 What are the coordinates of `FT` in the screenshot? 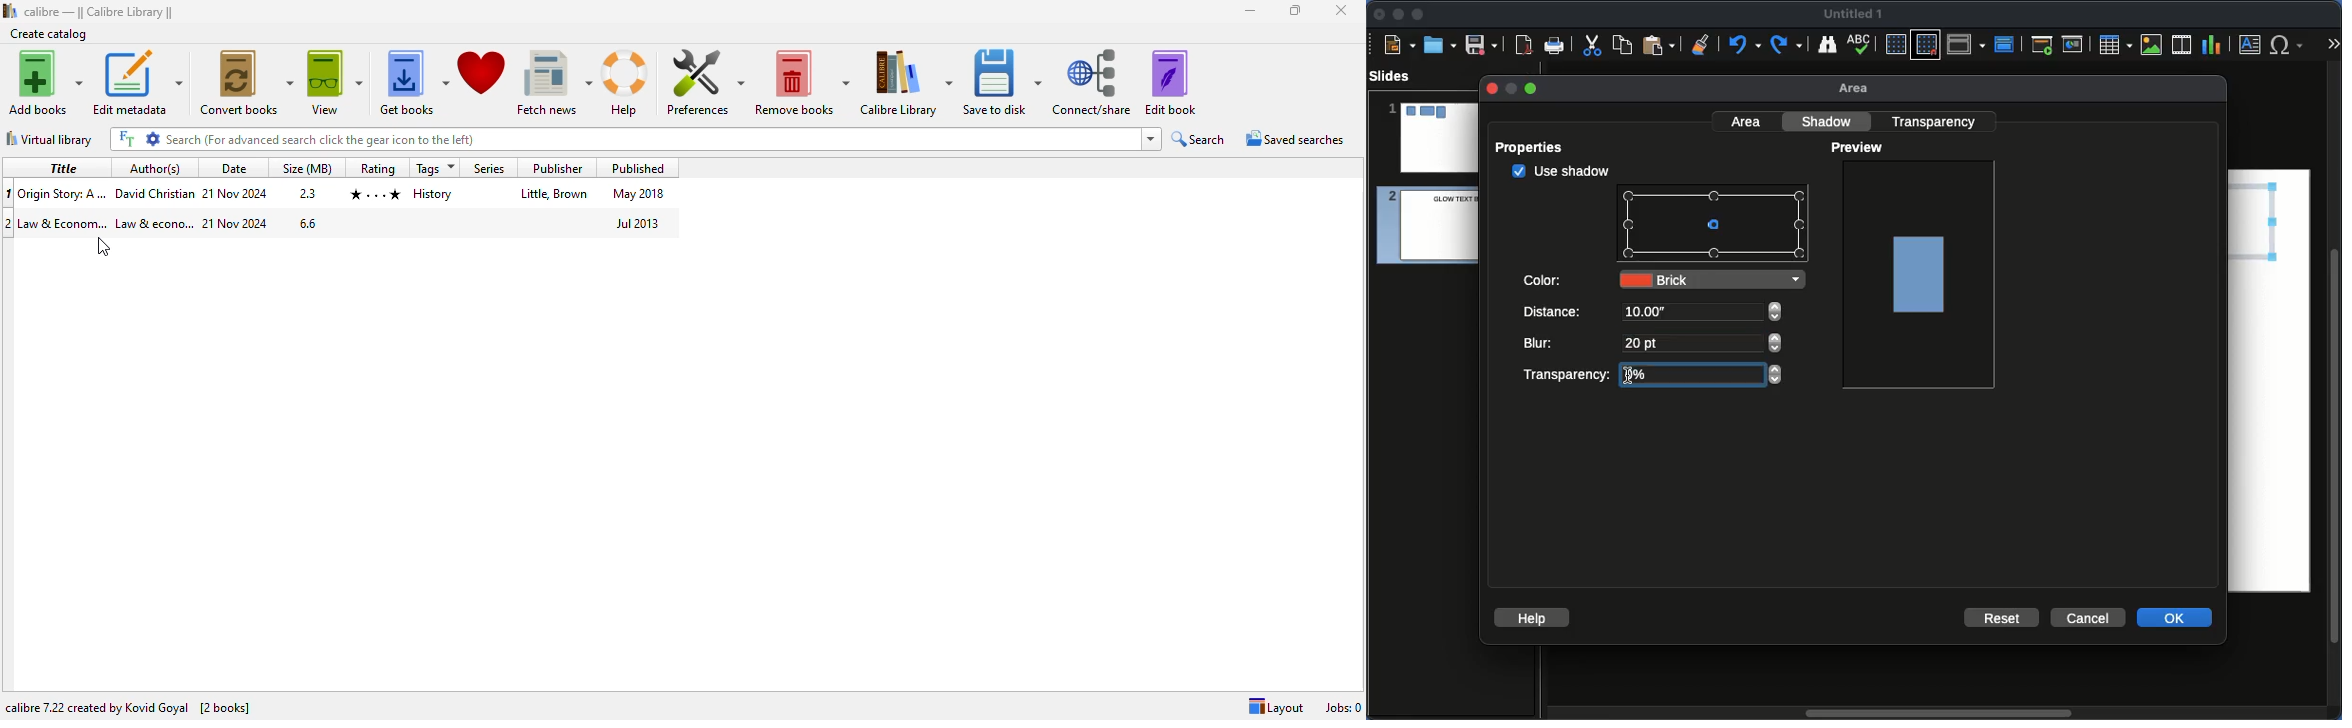 It's located at (124, 138).